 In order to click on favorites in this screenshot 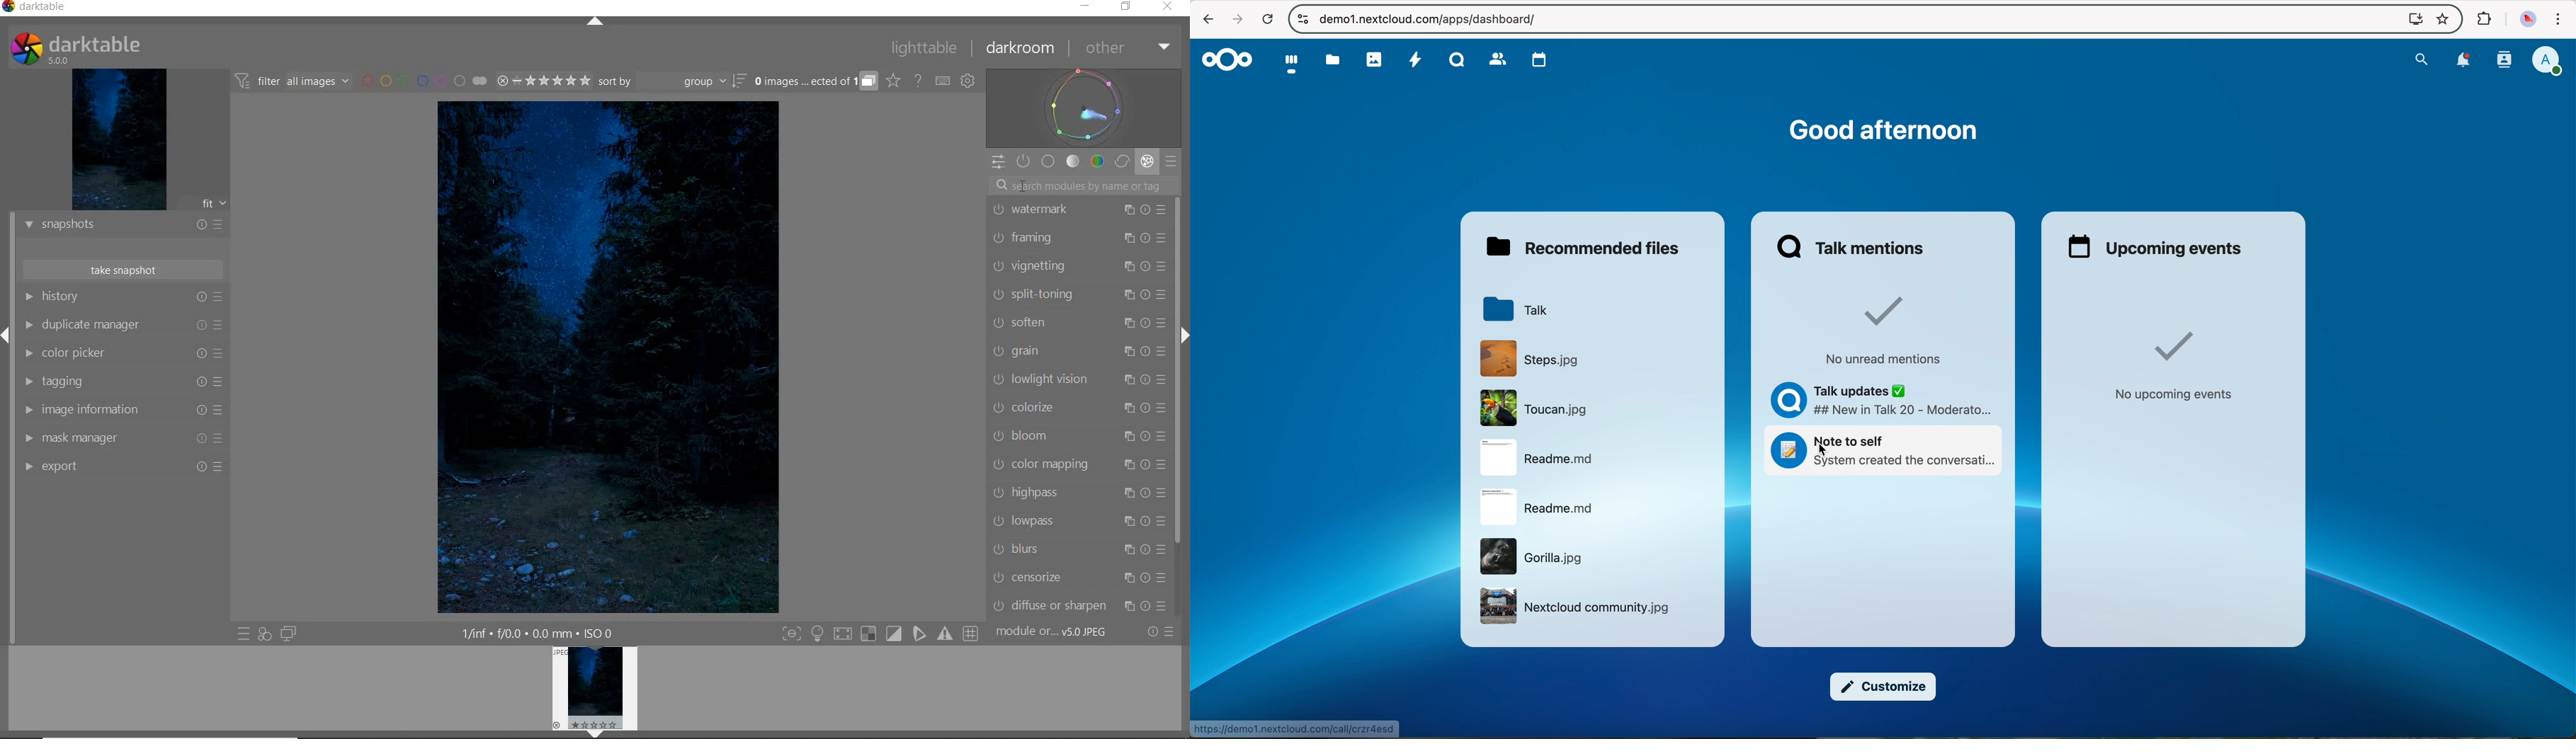, I will do `click(2442, 19)`.